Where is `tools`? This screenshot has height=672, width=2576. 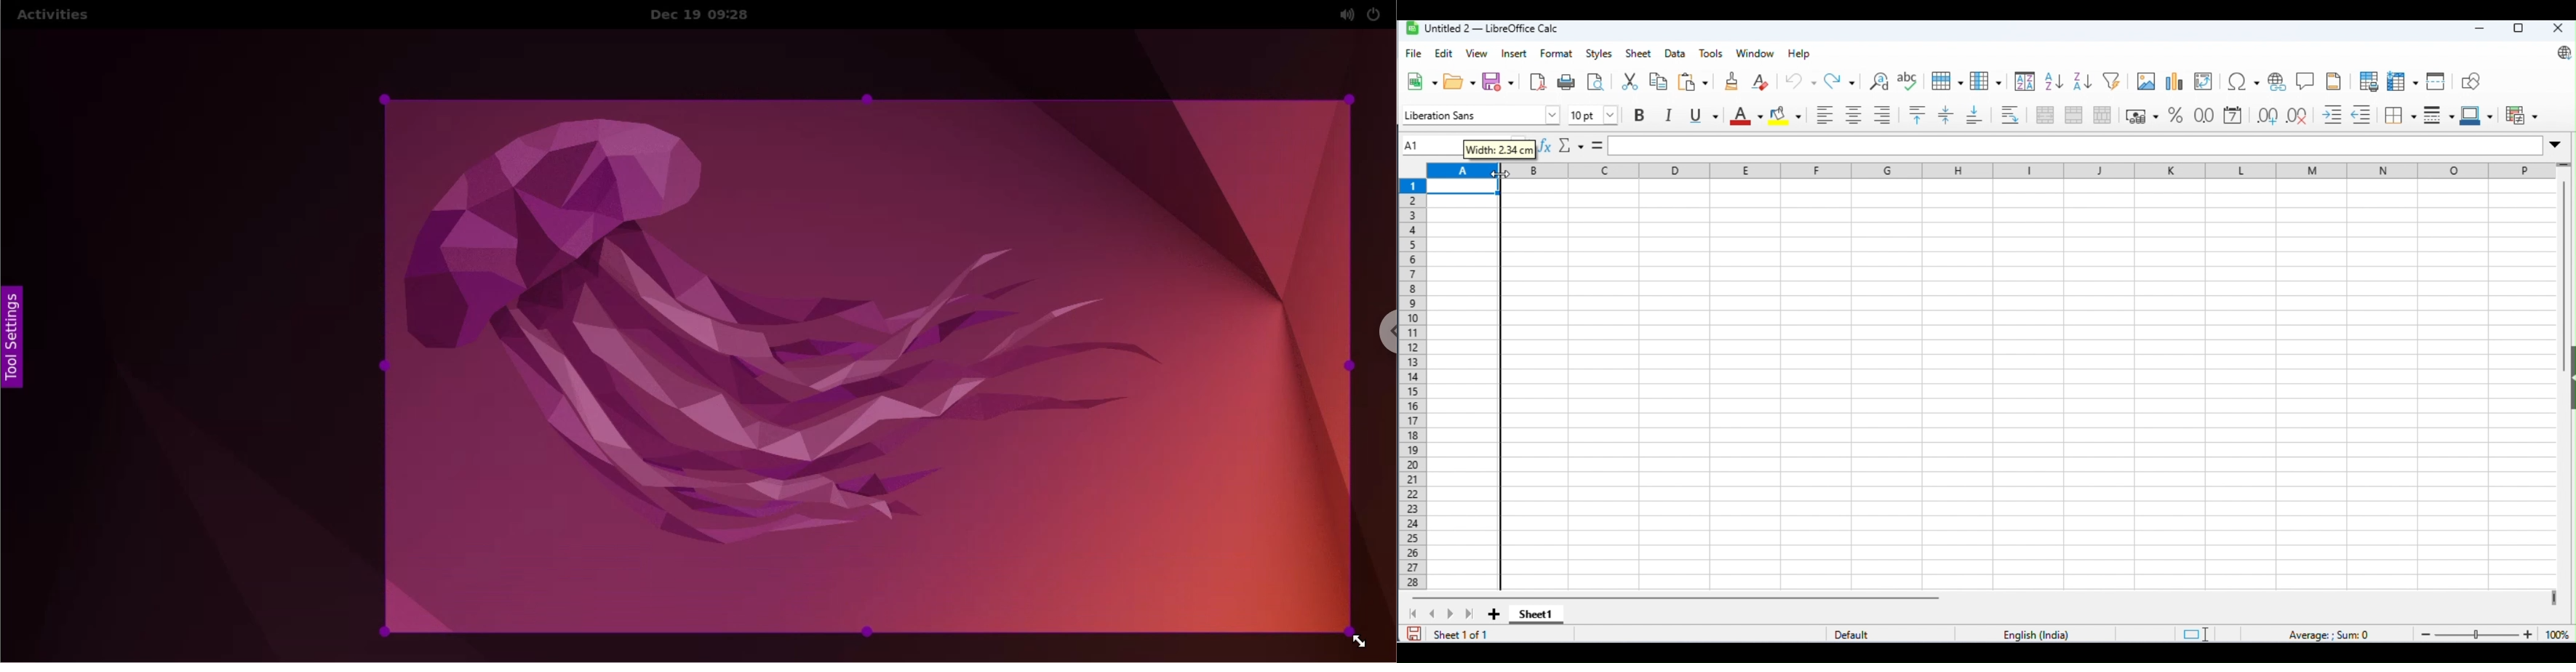 tools is located at coordinates (1713, 54).